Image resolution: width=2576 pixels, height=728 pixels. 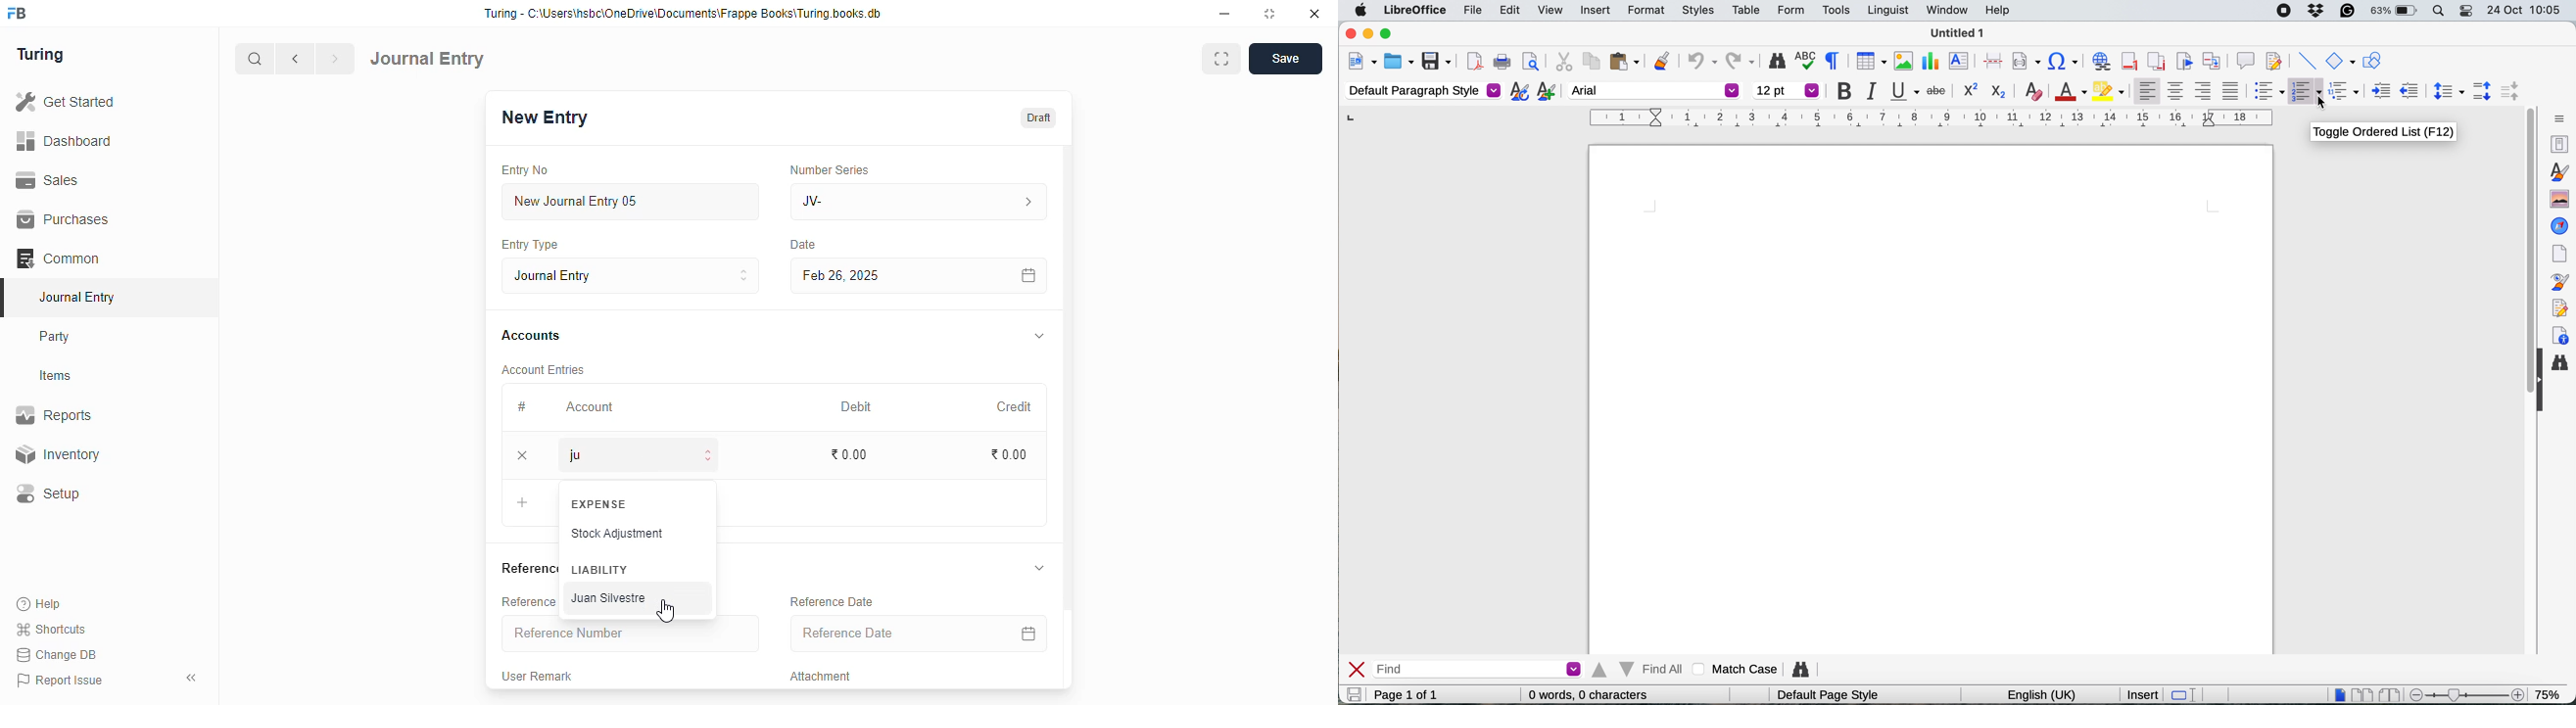 I want to click on user remark, so click(x=537, y=677).